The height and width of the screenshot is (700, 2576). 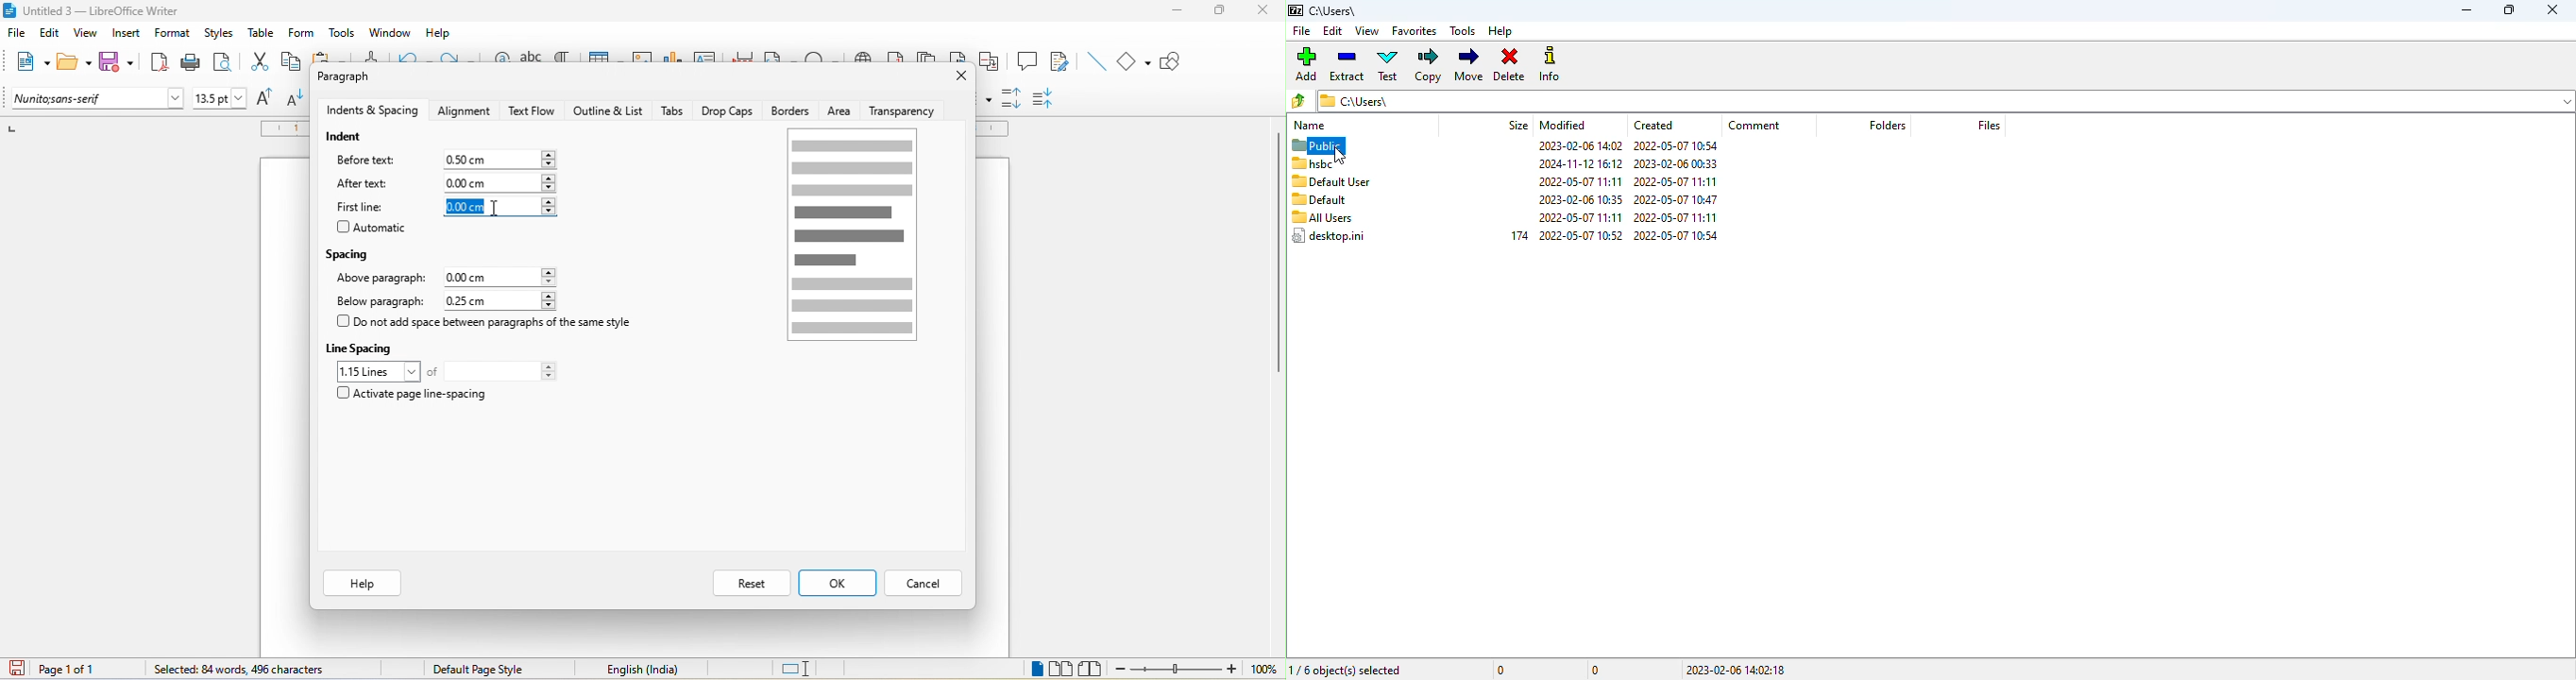 I want to click on automatic, so click(x=382, y=230).